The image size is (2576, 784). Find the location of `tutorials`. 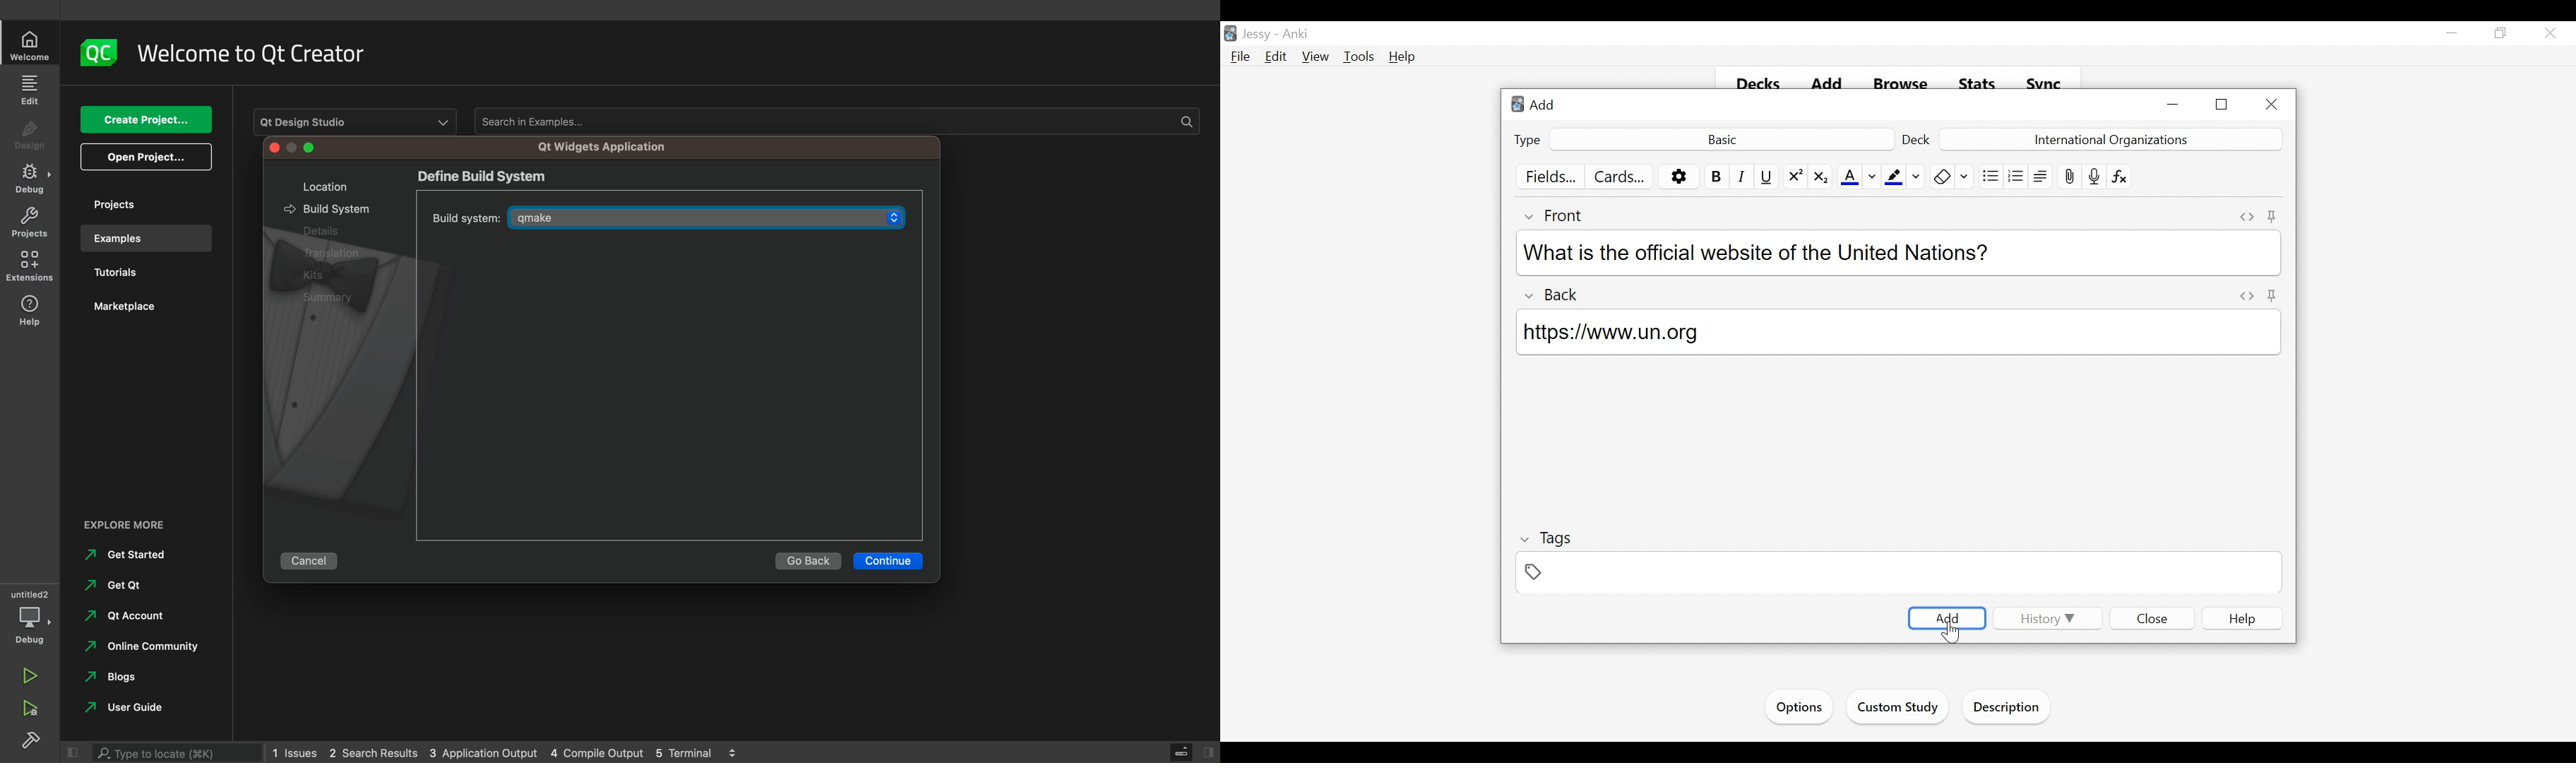

tutorials is located at coordinates (136, 274).